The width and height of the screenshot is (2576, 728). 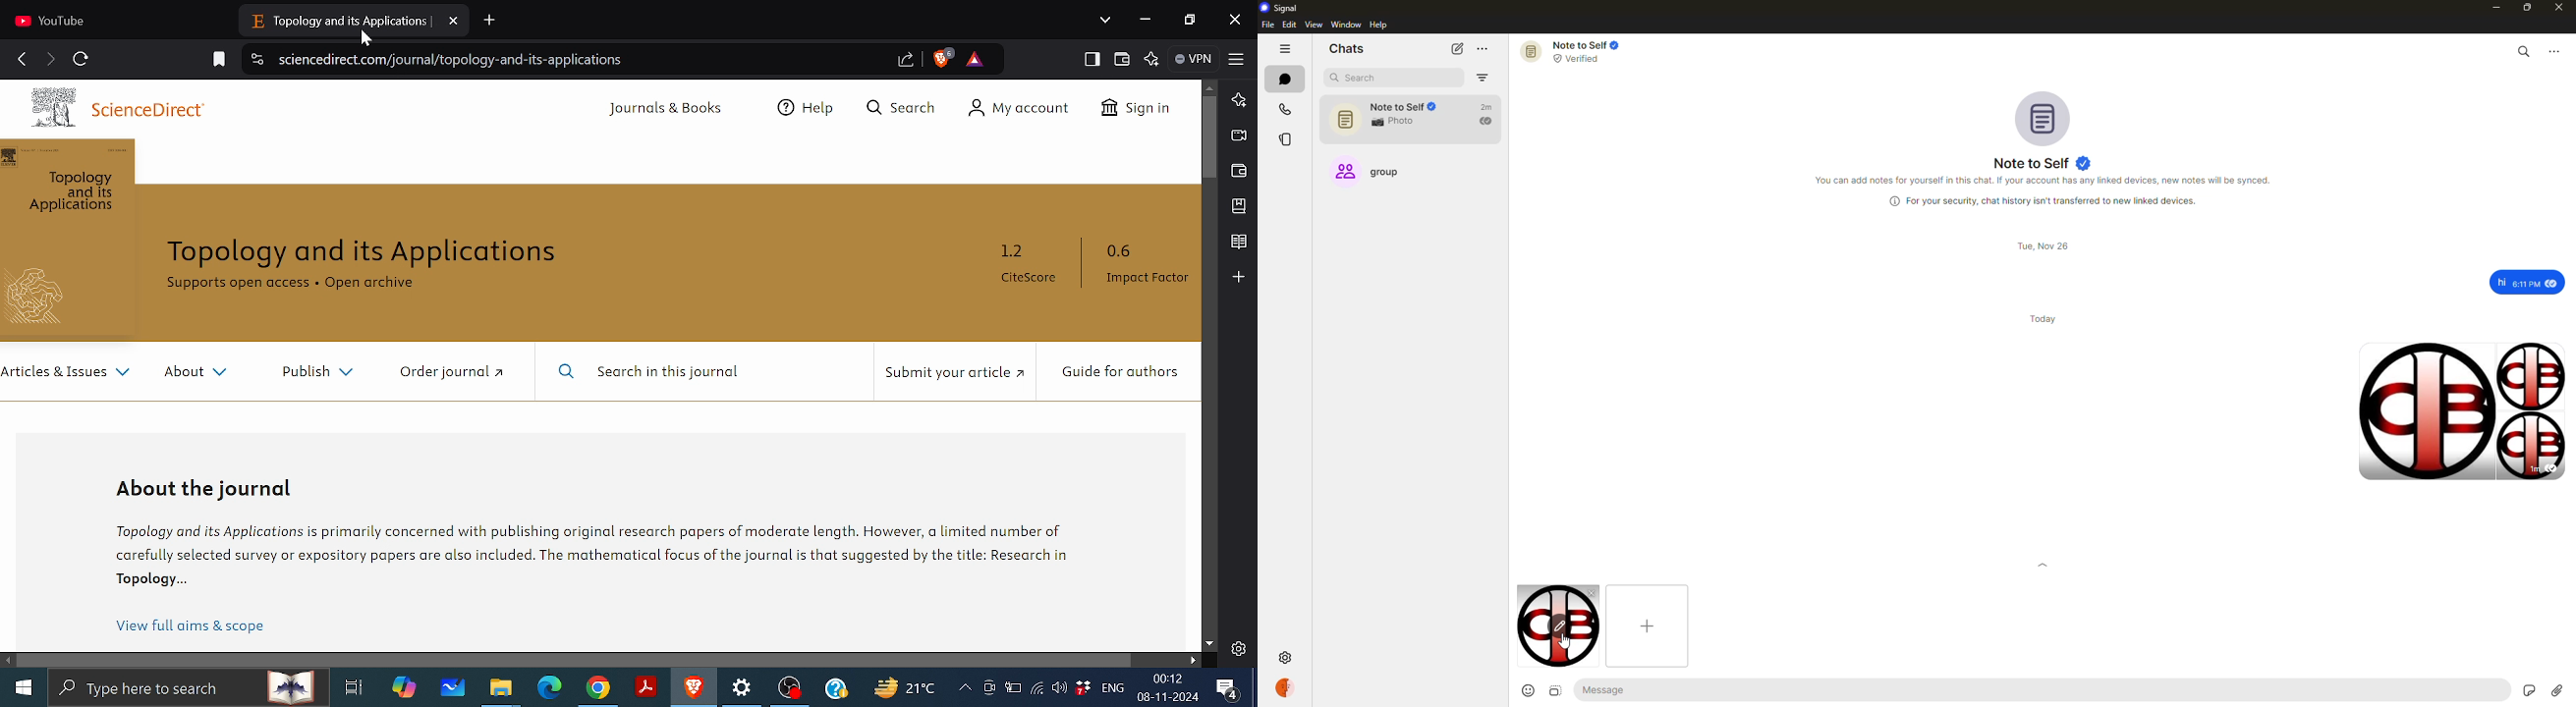 I want to click on Rewards, so click(x=975, y=59).